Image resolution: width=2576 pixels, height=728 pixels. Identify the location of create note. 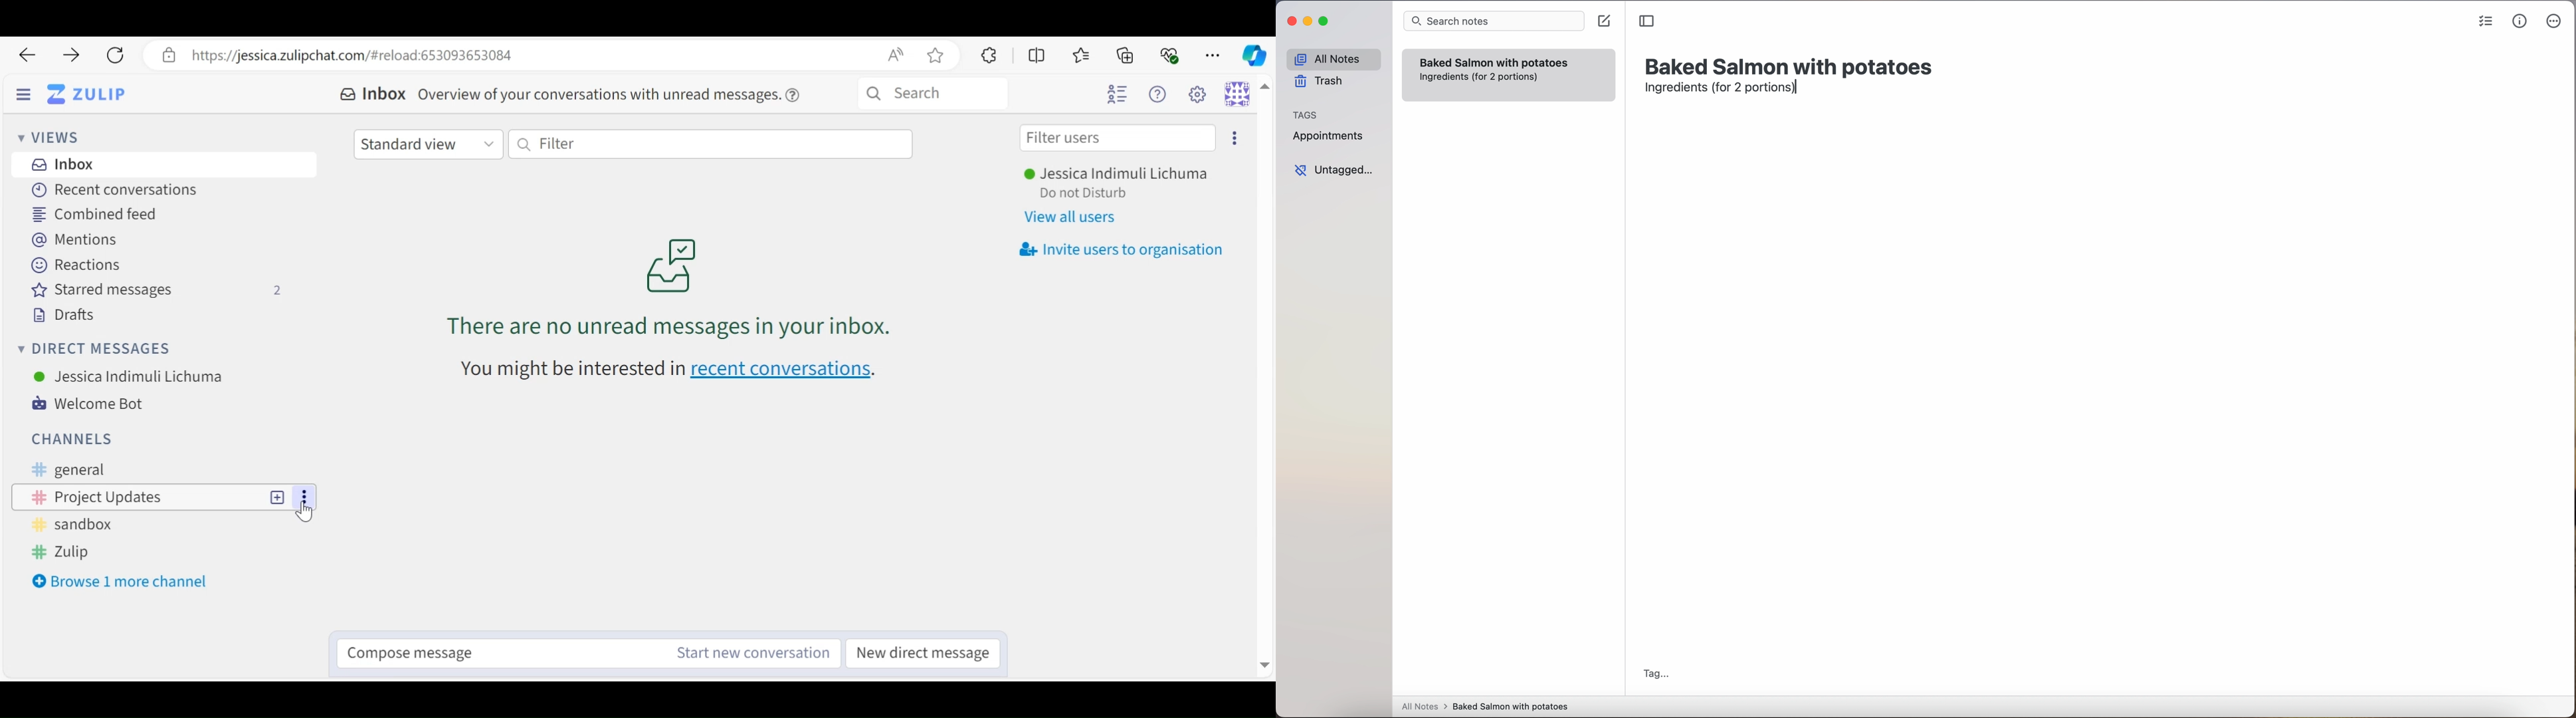
(1603, 21).